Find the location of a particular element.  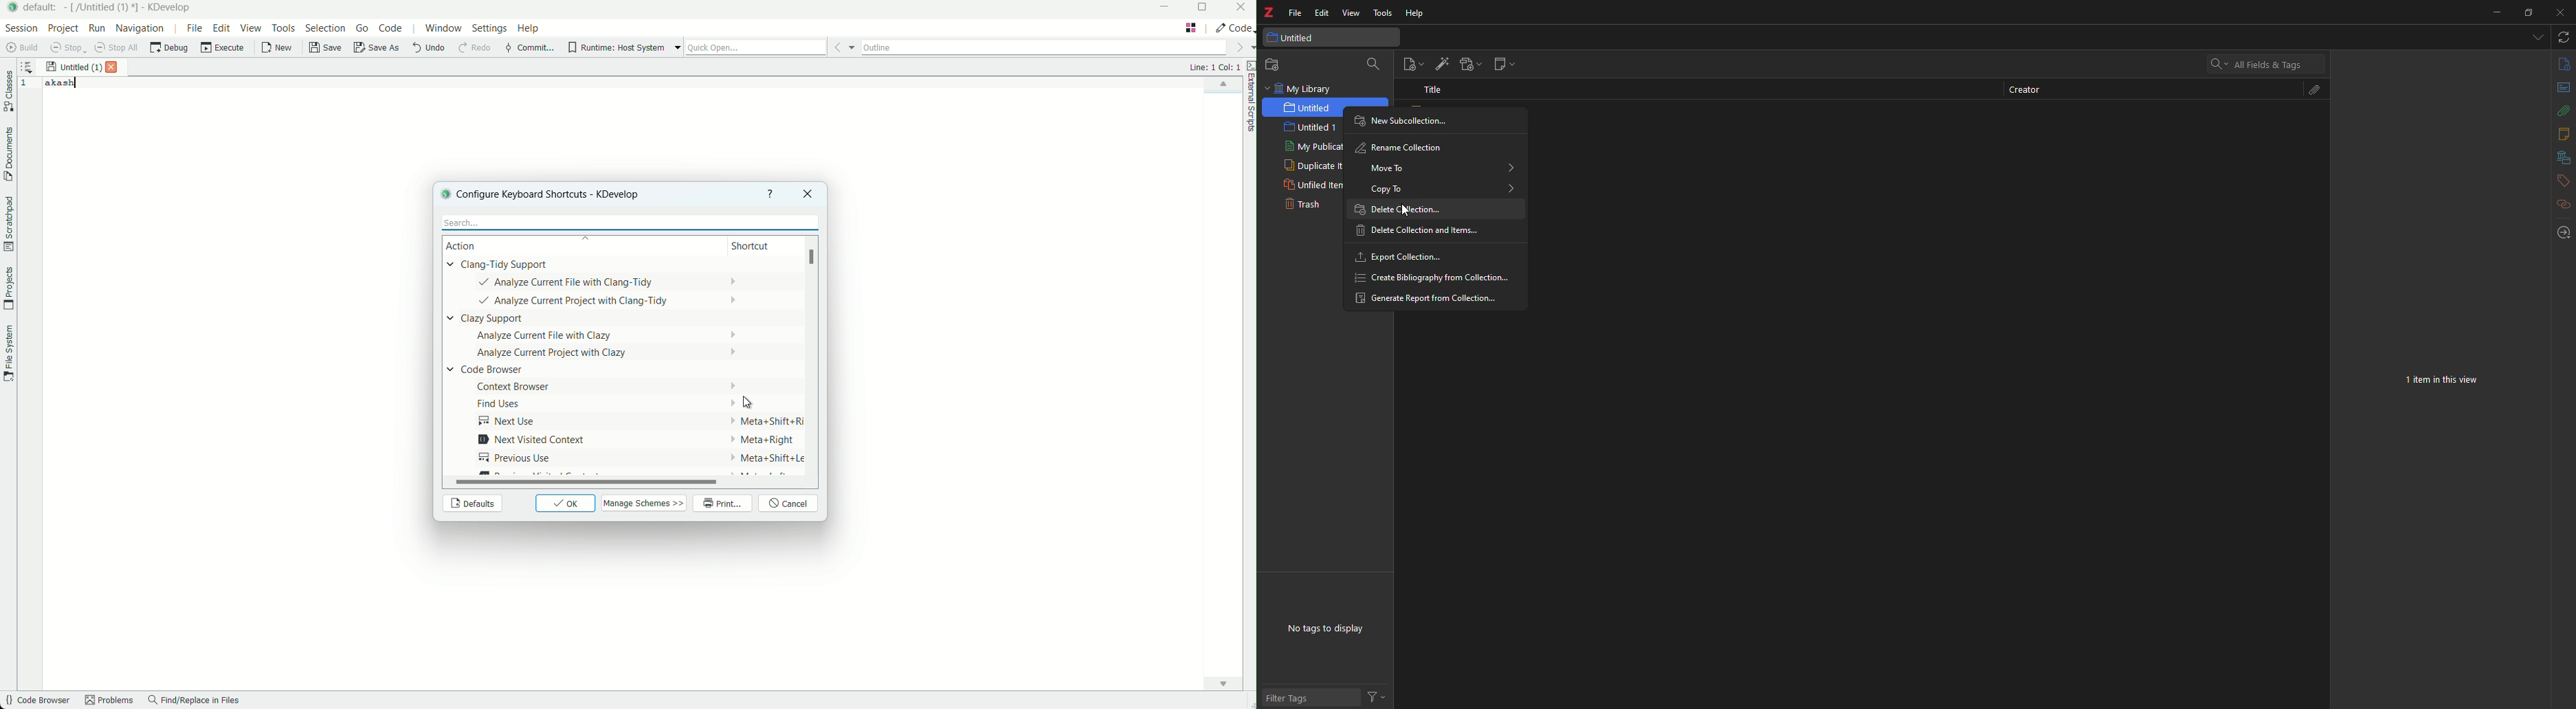

attach is located at coordinates (2317, 92).